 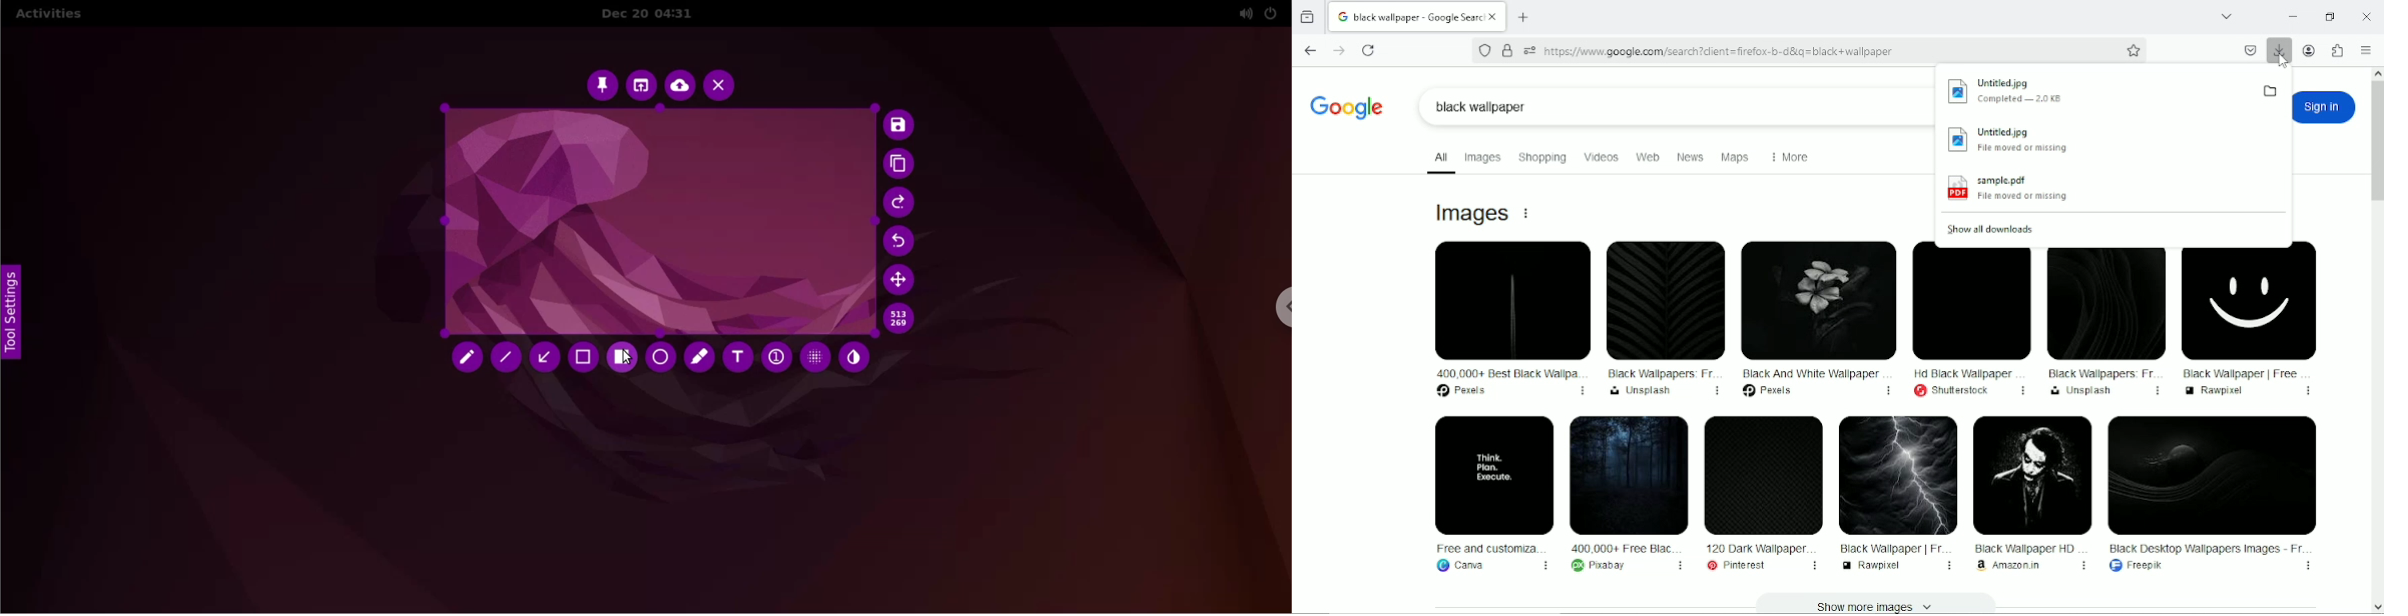 What do you see at coordinates (1308, 16) in the screenshot?
I see `View recent browsing` at bounding box center [1308, 16].